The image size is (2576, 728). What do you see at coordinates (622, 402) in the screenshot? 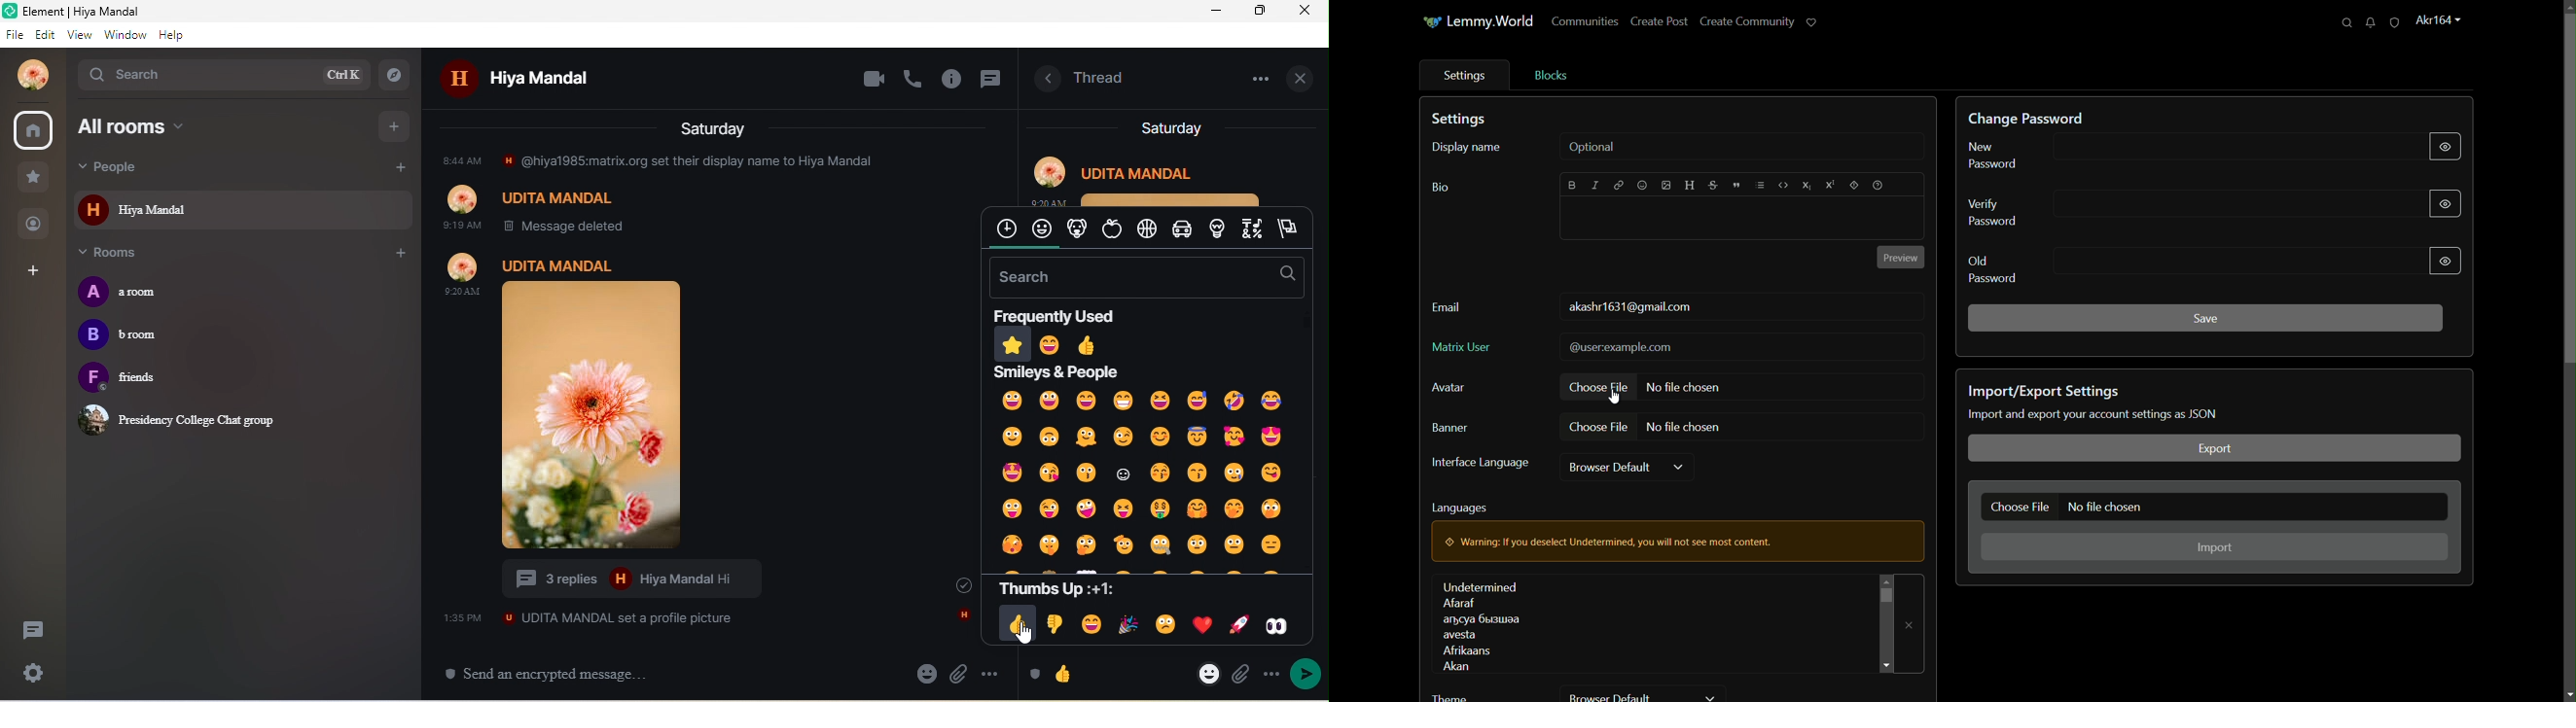
I see `profile photo` at bounding box center [622, 402].